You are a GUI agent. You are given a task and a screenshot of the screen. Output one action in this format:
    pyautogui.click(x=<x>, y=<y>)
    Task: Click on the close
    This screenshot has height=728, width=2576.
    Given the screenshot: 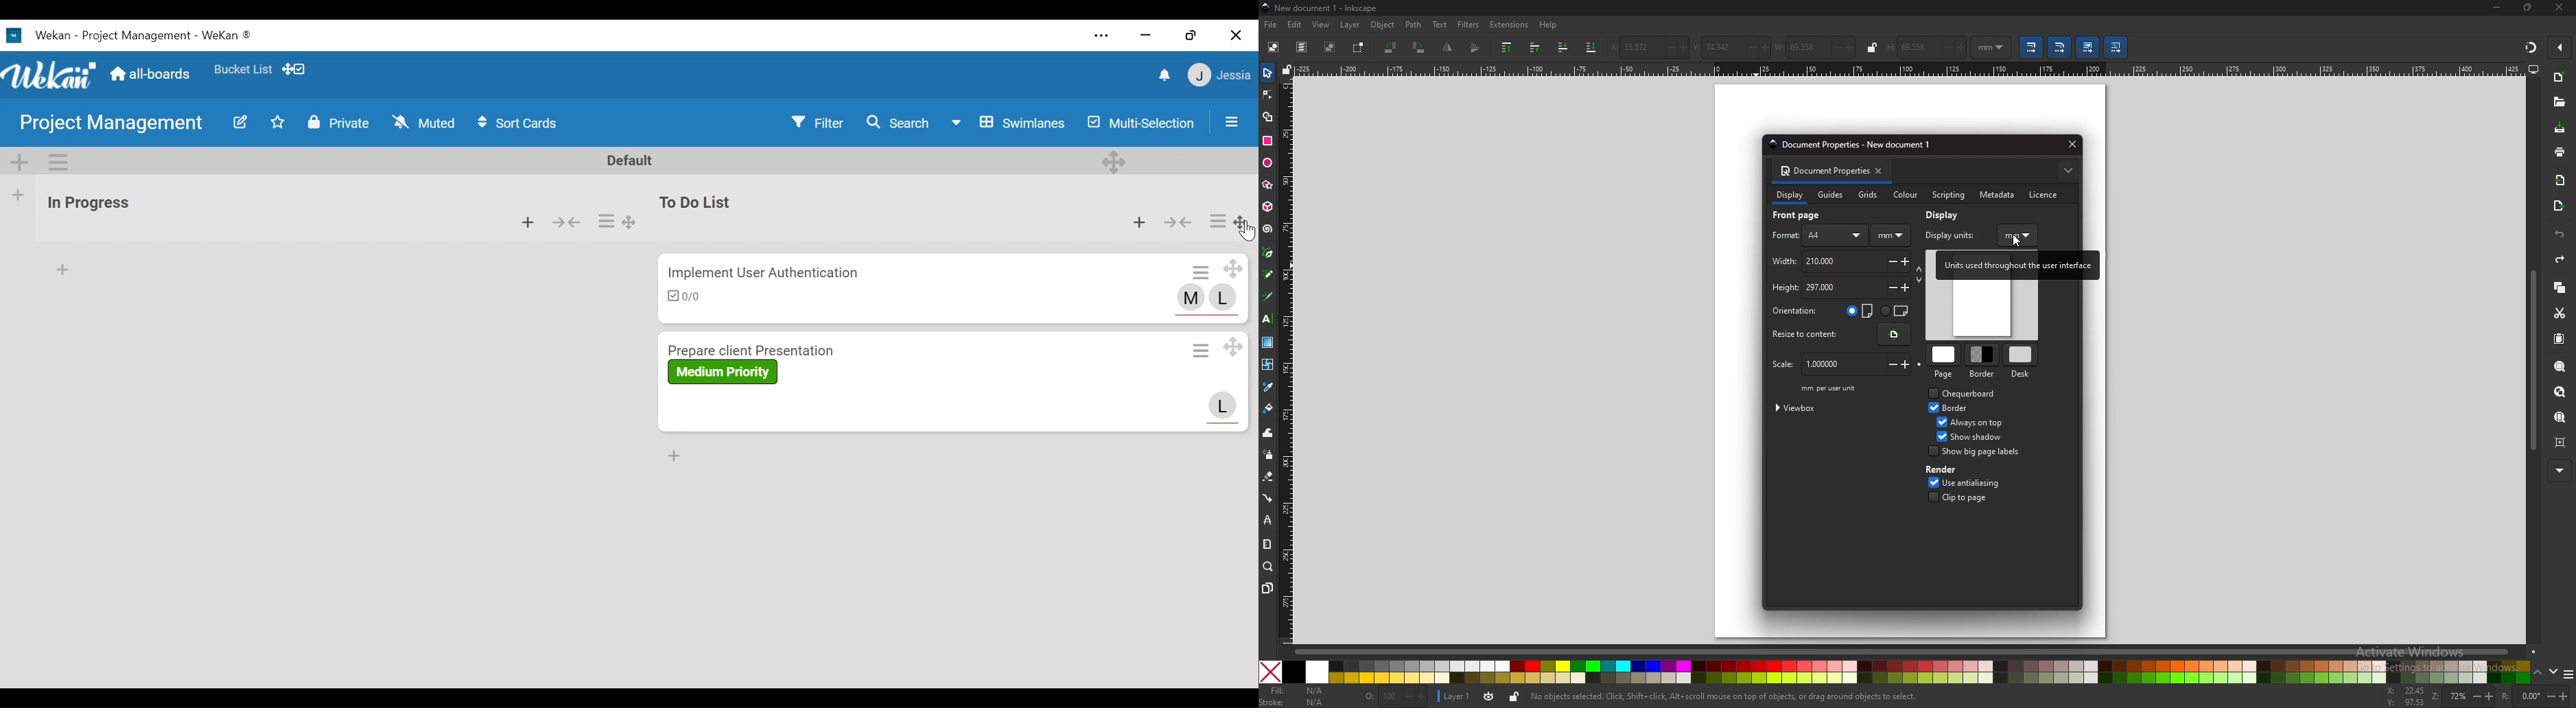 What is the action you would take?
    pyautogui.click(x=2070, y=144)
    